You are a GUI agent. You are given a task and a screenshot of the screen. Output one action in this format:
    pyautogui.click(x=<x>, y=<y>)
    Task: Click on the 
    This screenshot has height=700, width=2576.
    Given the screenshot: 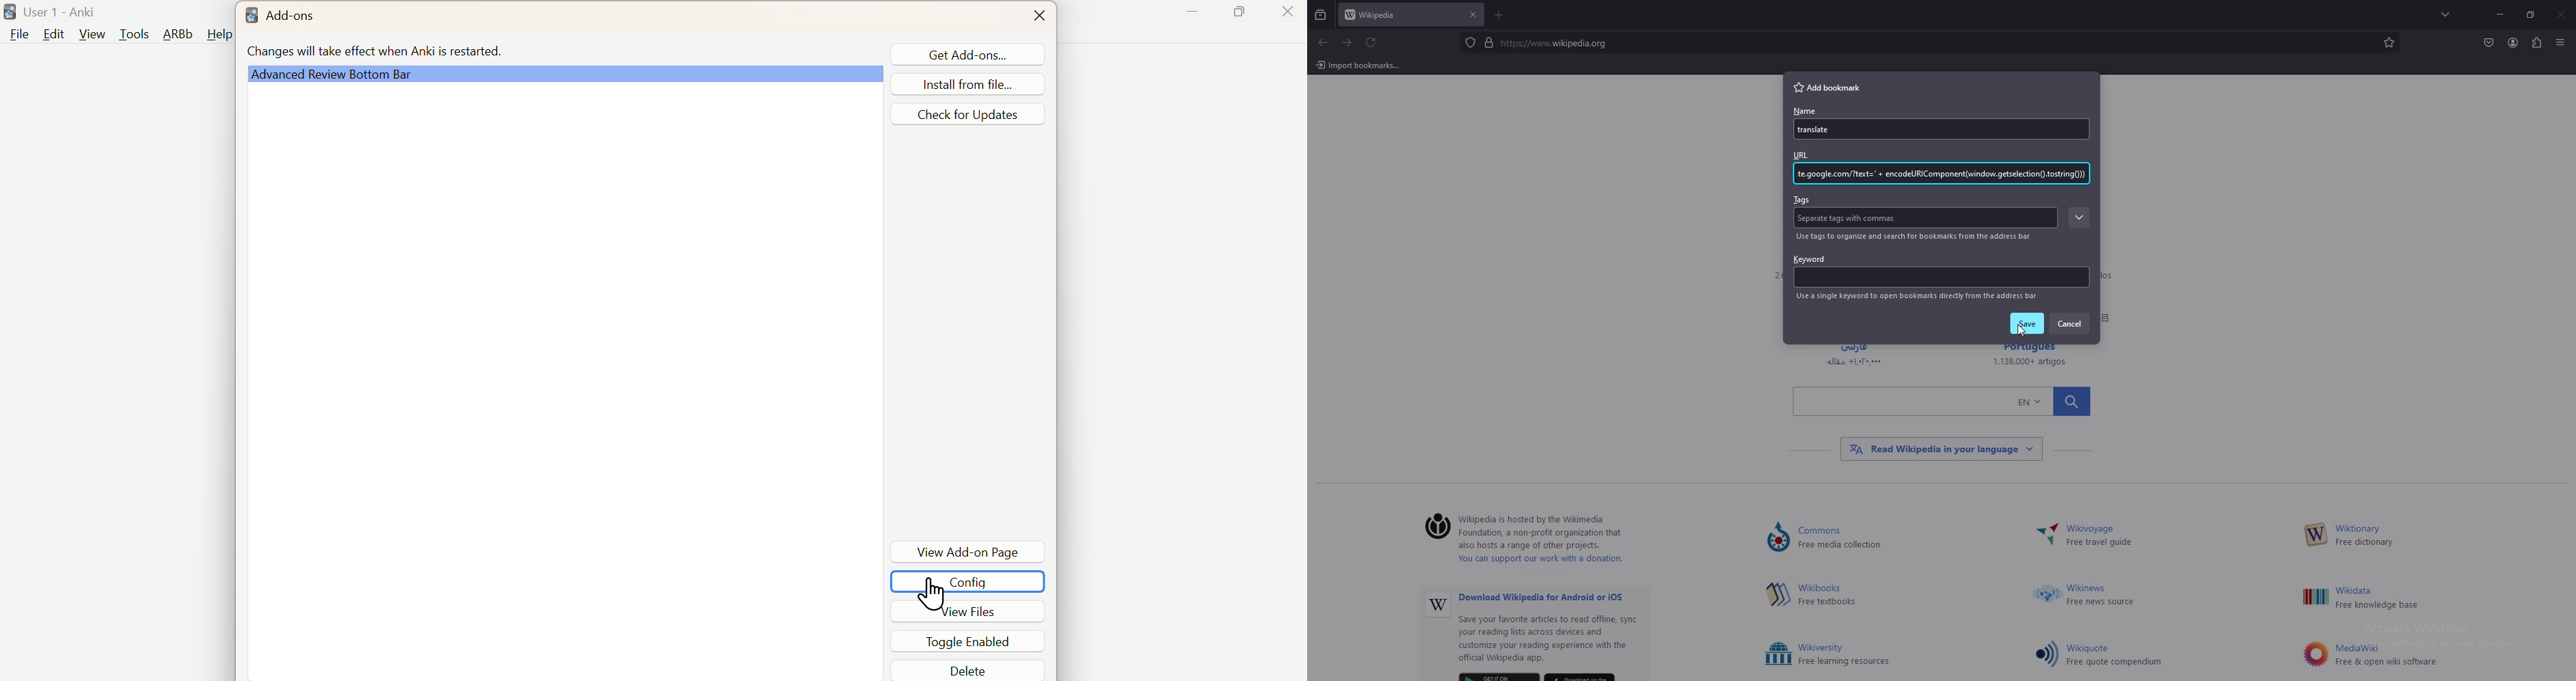 What is the action you would take?
    pyautogui.click(x=1778, y=655)
    